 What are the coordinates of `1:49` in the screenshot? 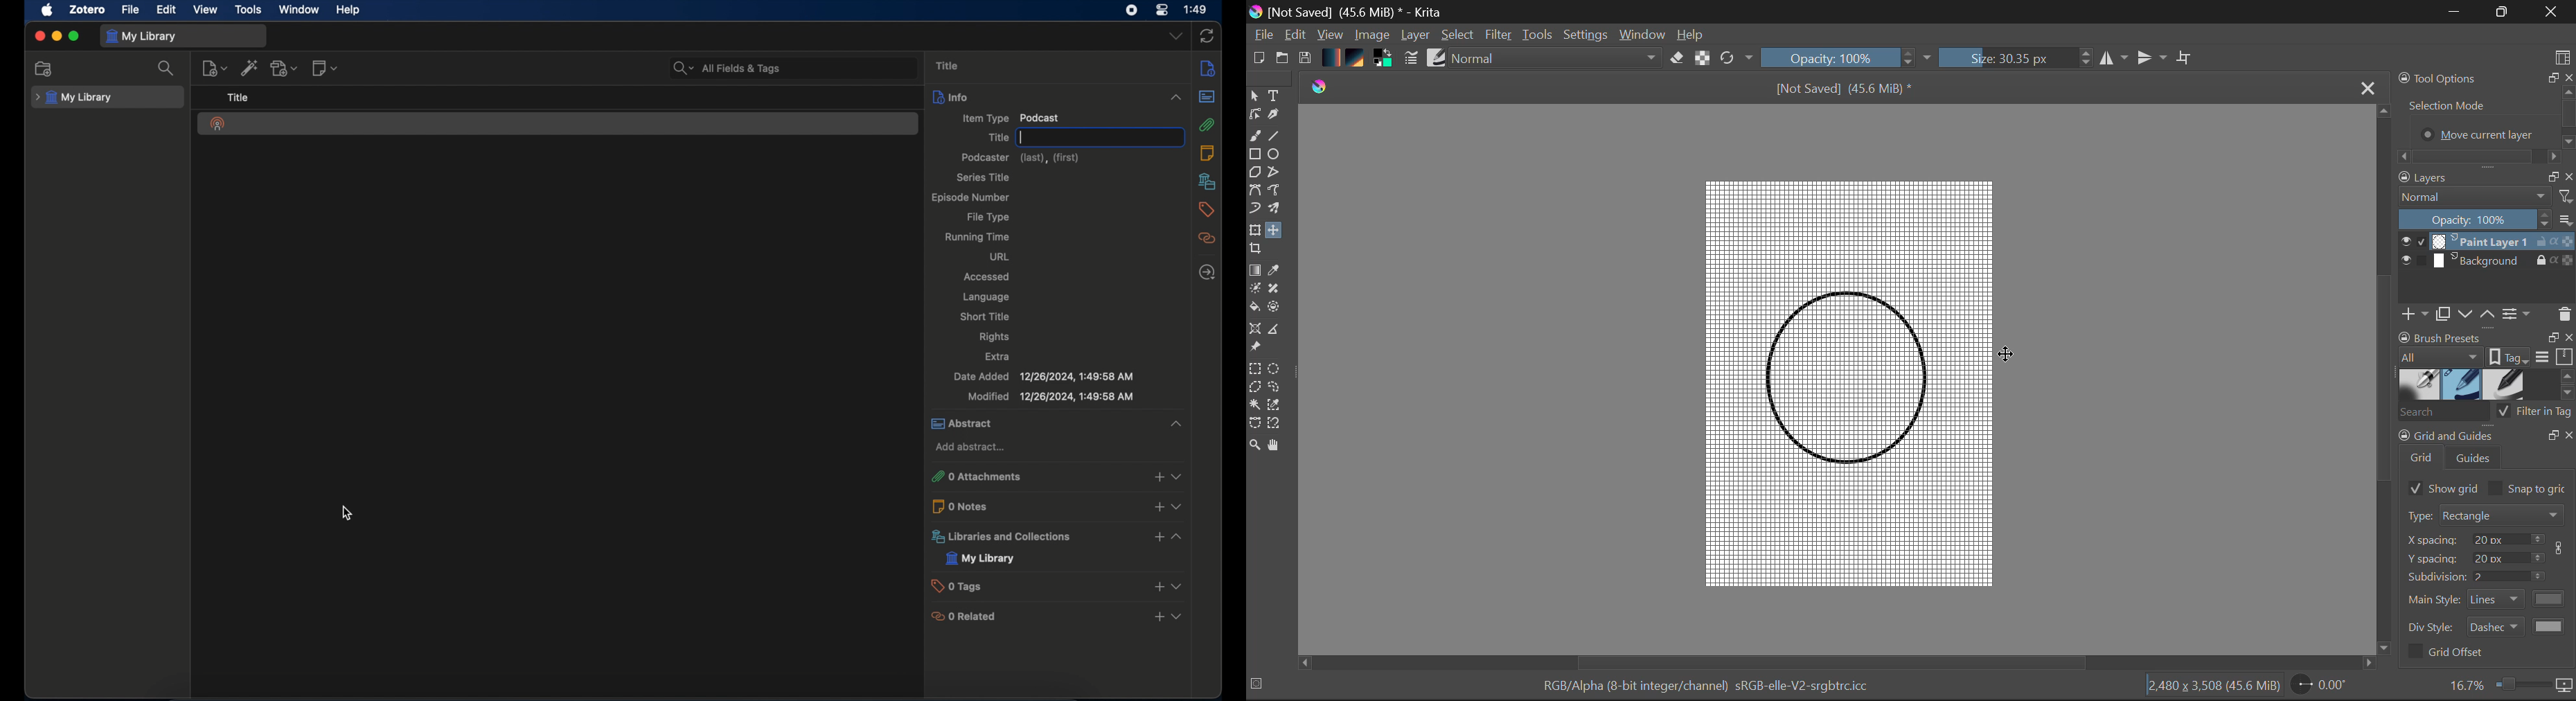 It's located at (1196, 8).